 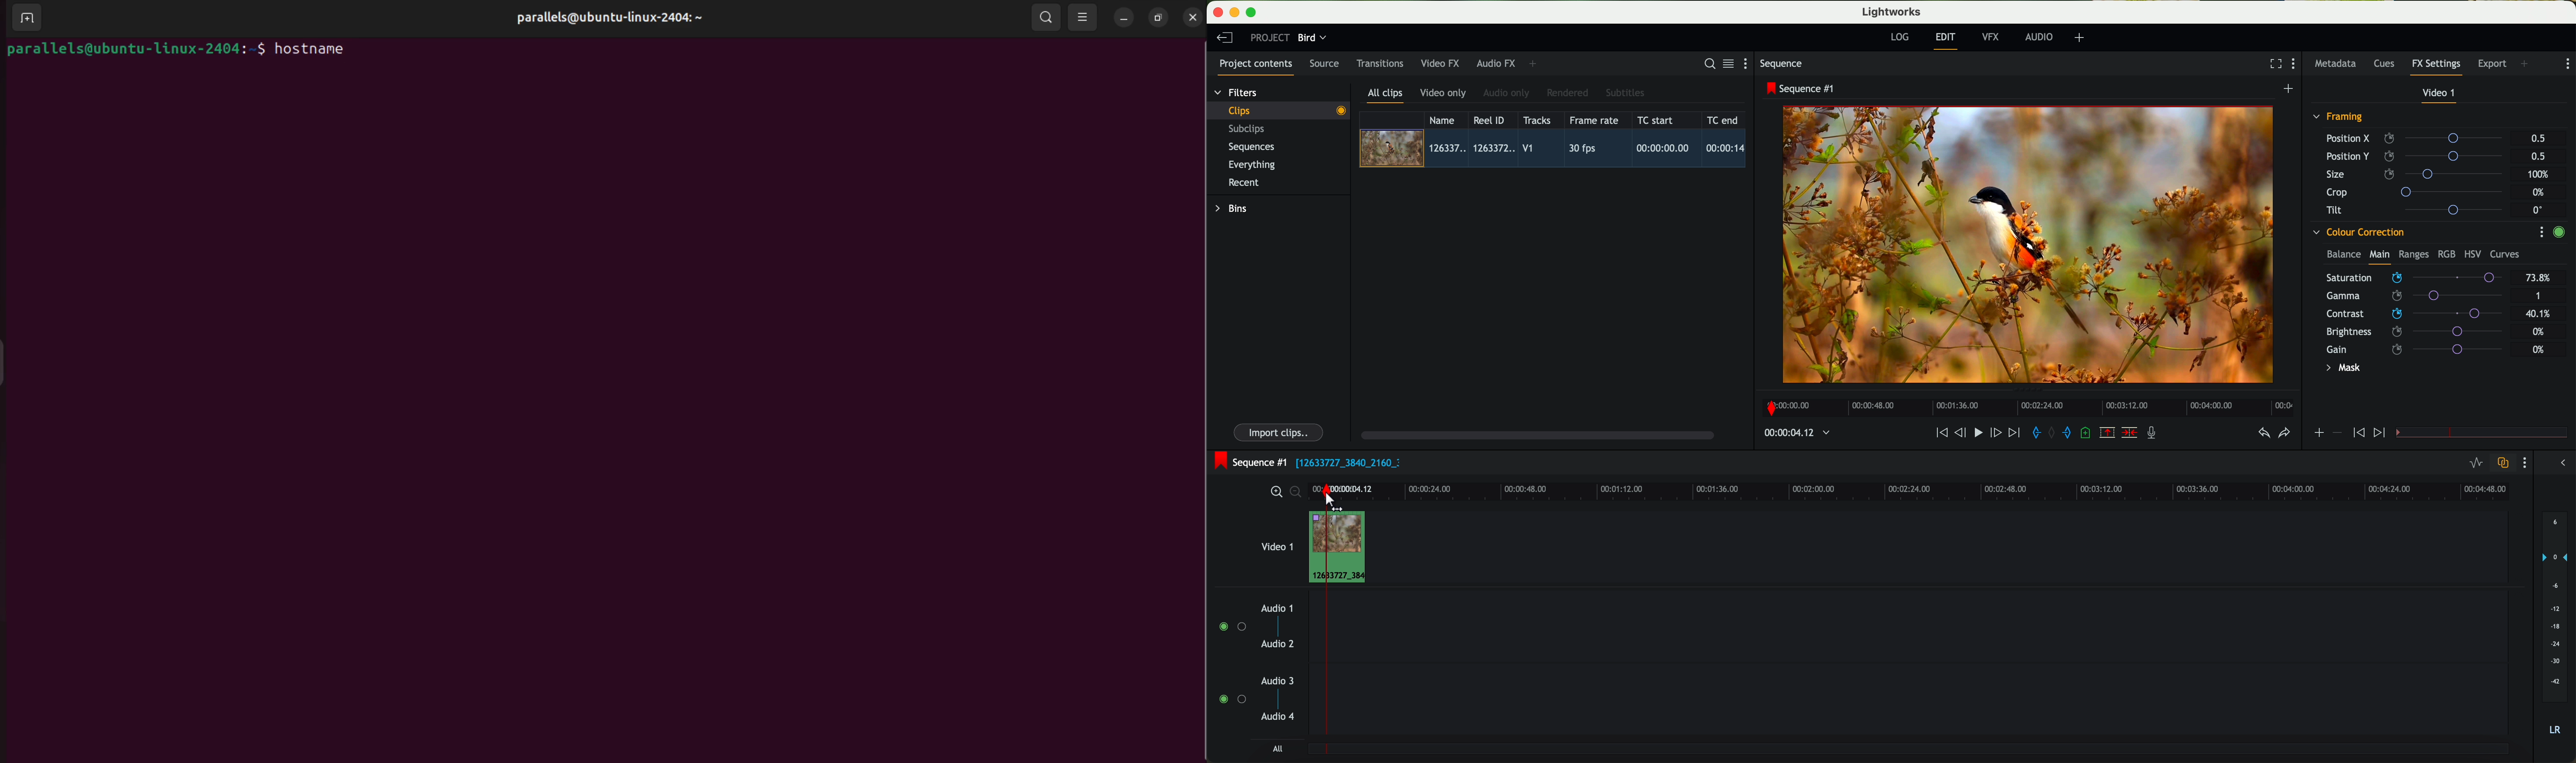 What do you see at coordinates (1244, 184) in the screenshot?
I see `recent` at bounding box center [1244, 184].